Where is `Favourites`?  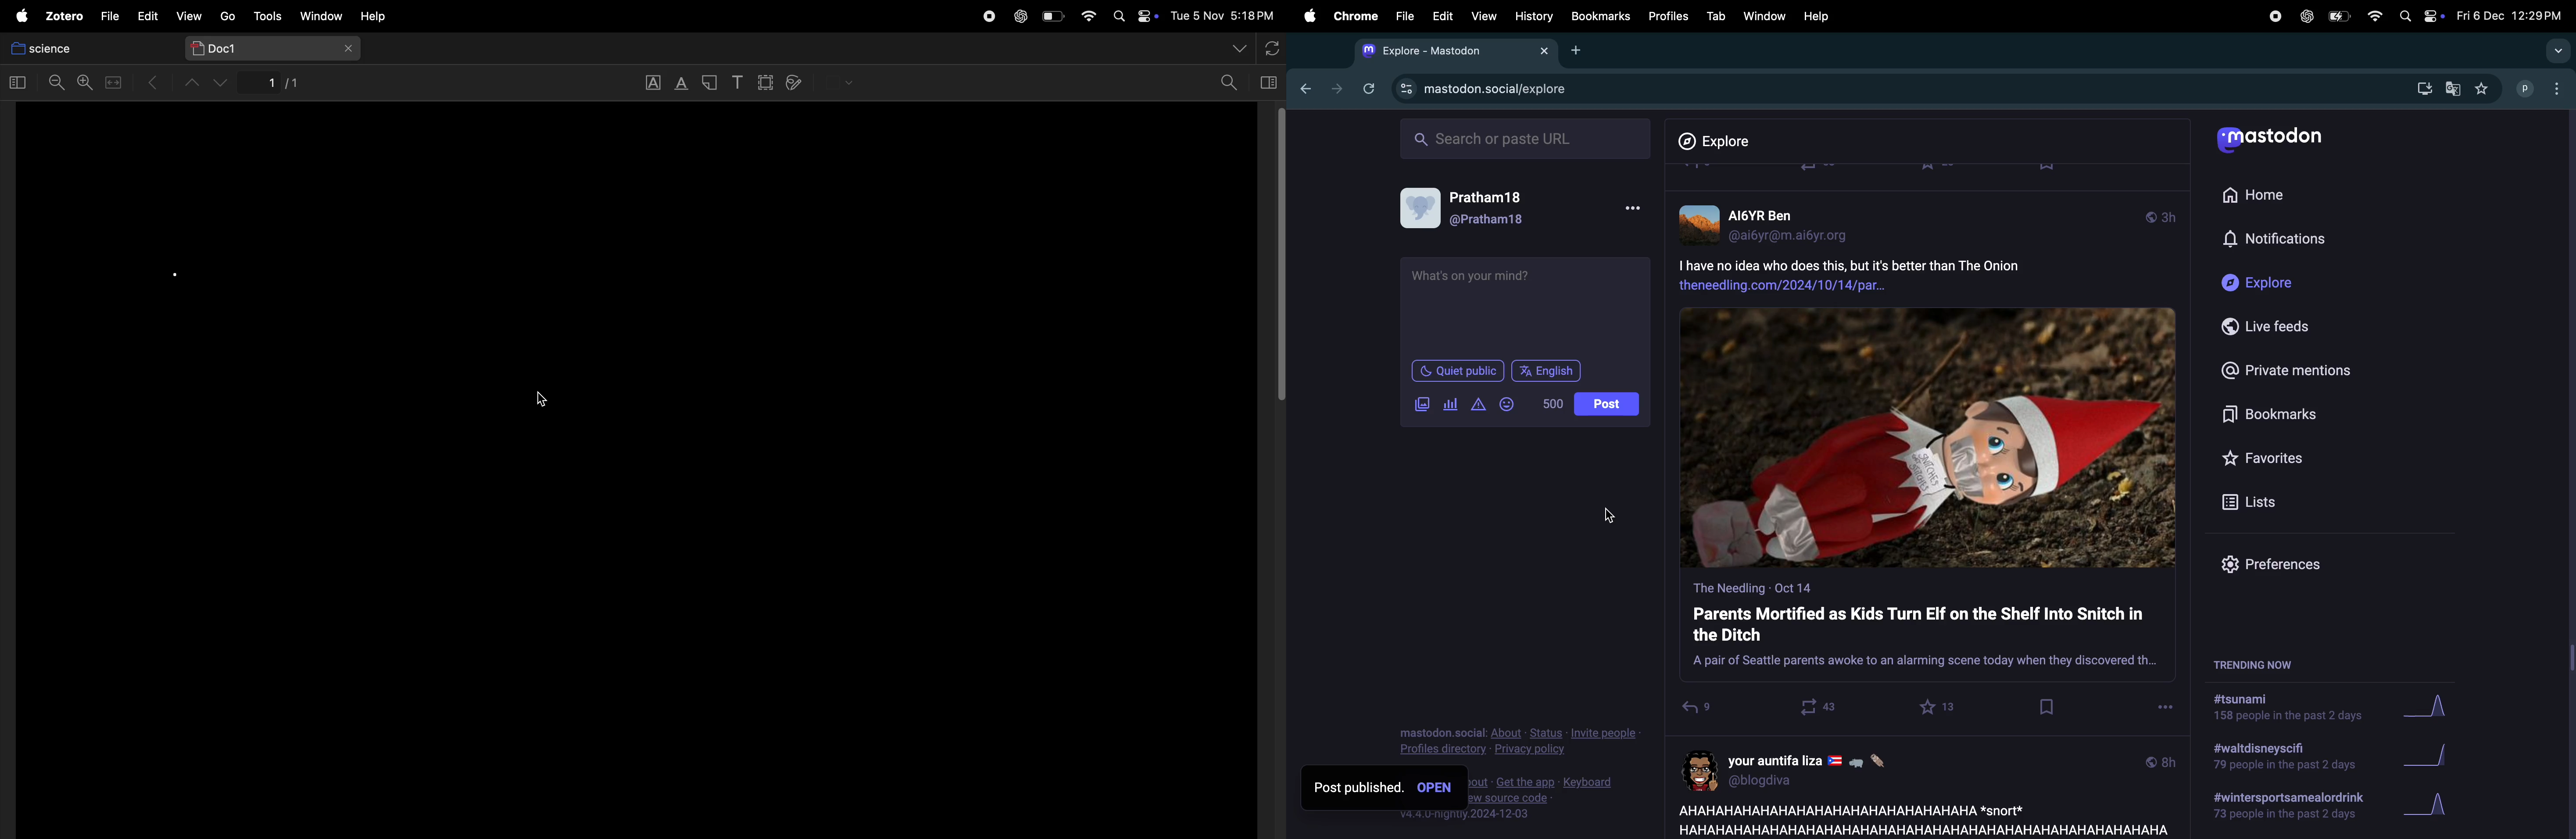
Favourites is located at coordinates (2266, 457).